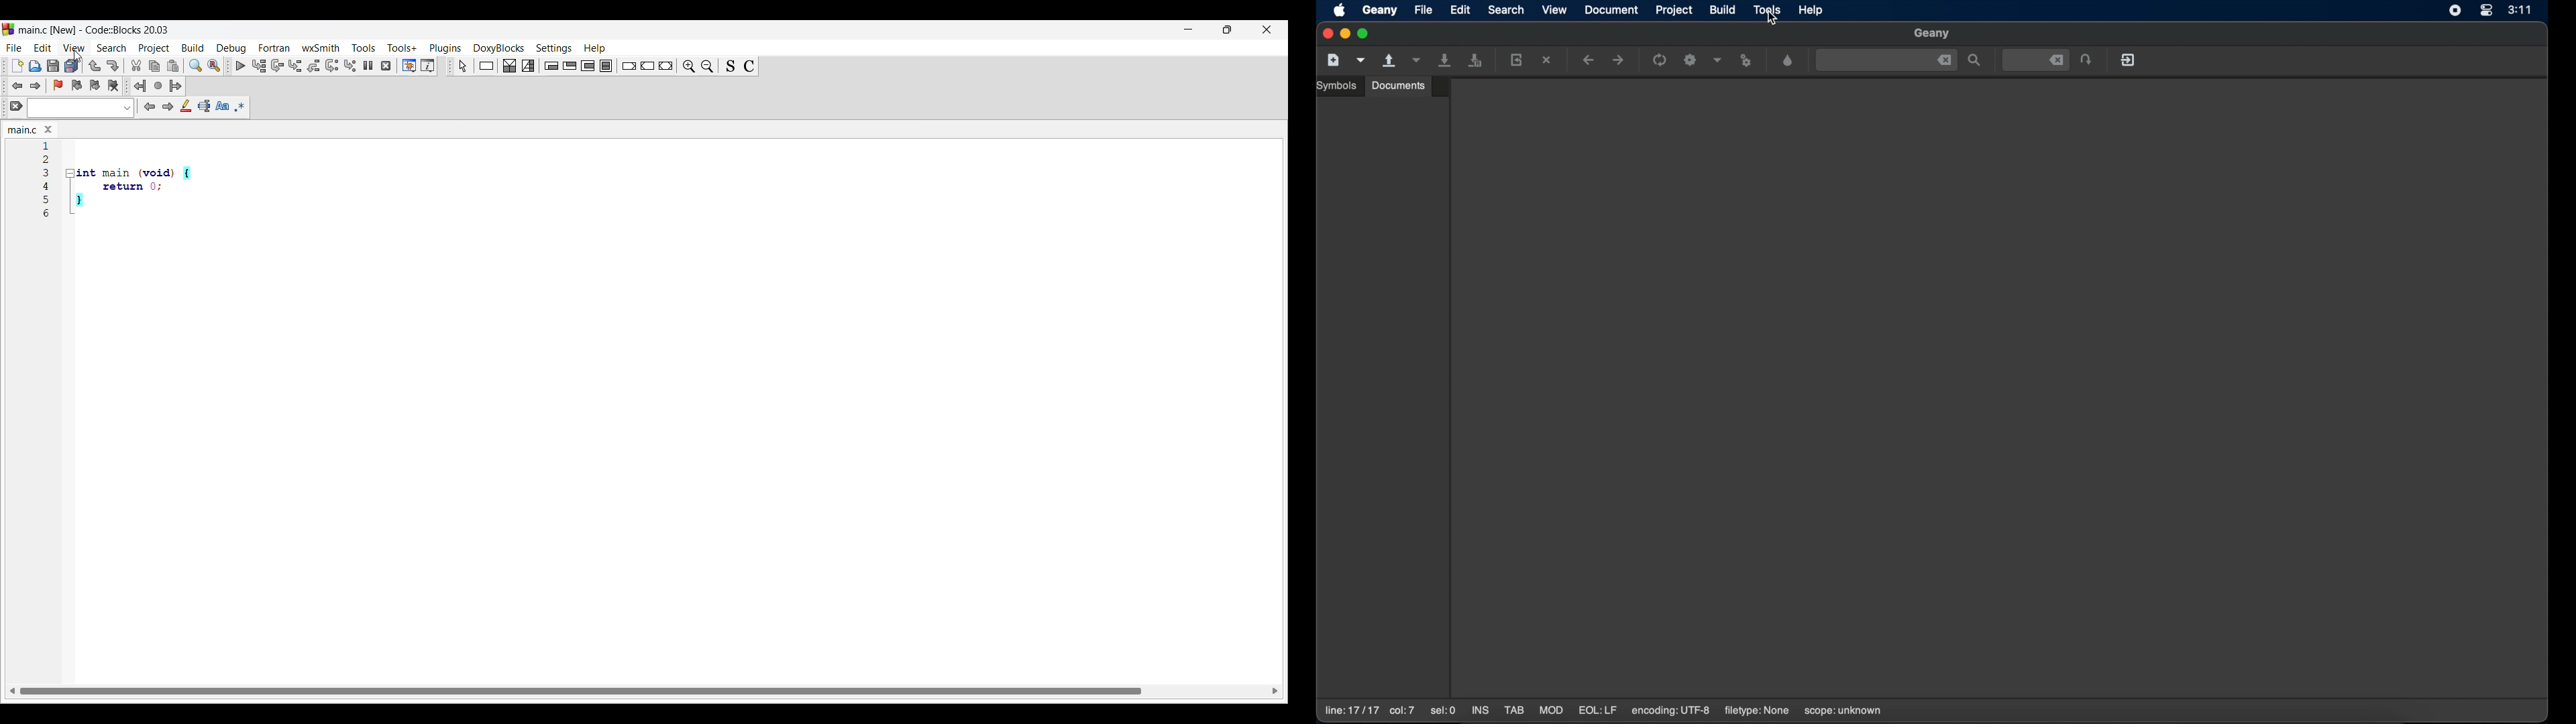 Image resolution: width=2576 pixels, height=728 pixels. What do you see at coordinates (486, 65) in the screenshot?
I see `Instruction` at bounding box center [486, 65].